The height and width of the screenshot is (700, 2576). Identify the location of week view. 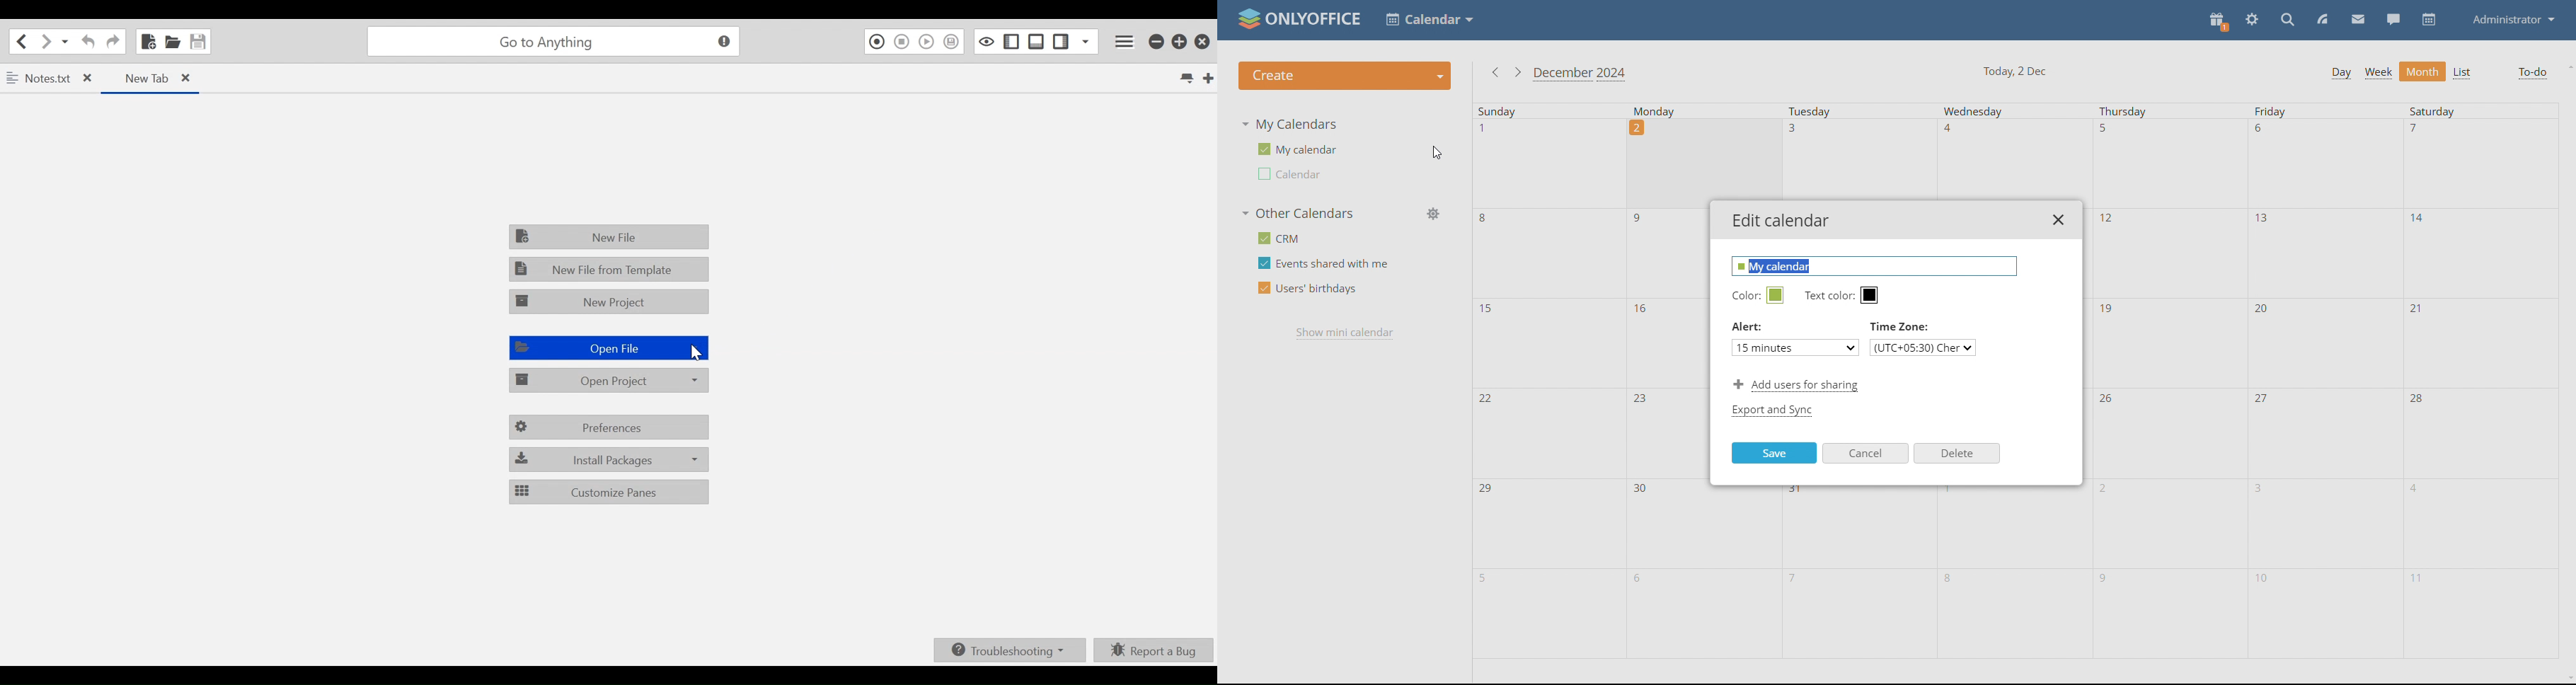
(2378, 73).